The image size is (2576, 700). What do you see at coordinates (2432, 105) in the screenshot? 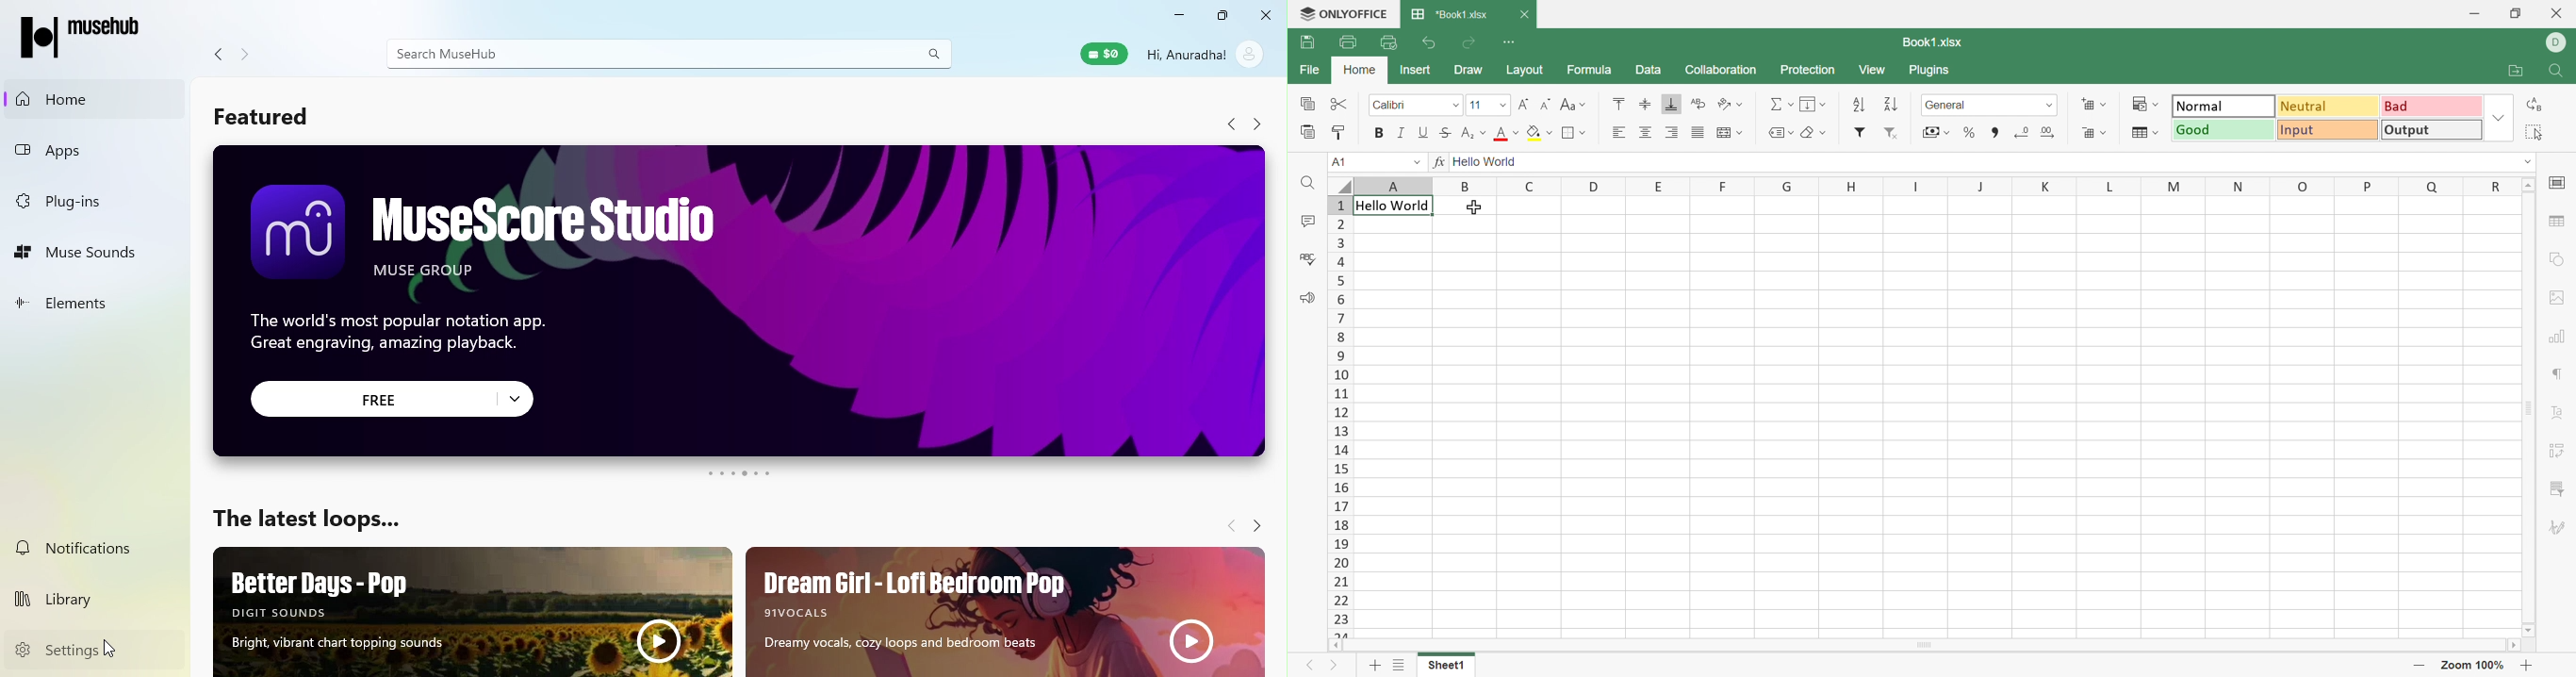
I see `Bad` at bounding box center [2432, 105].